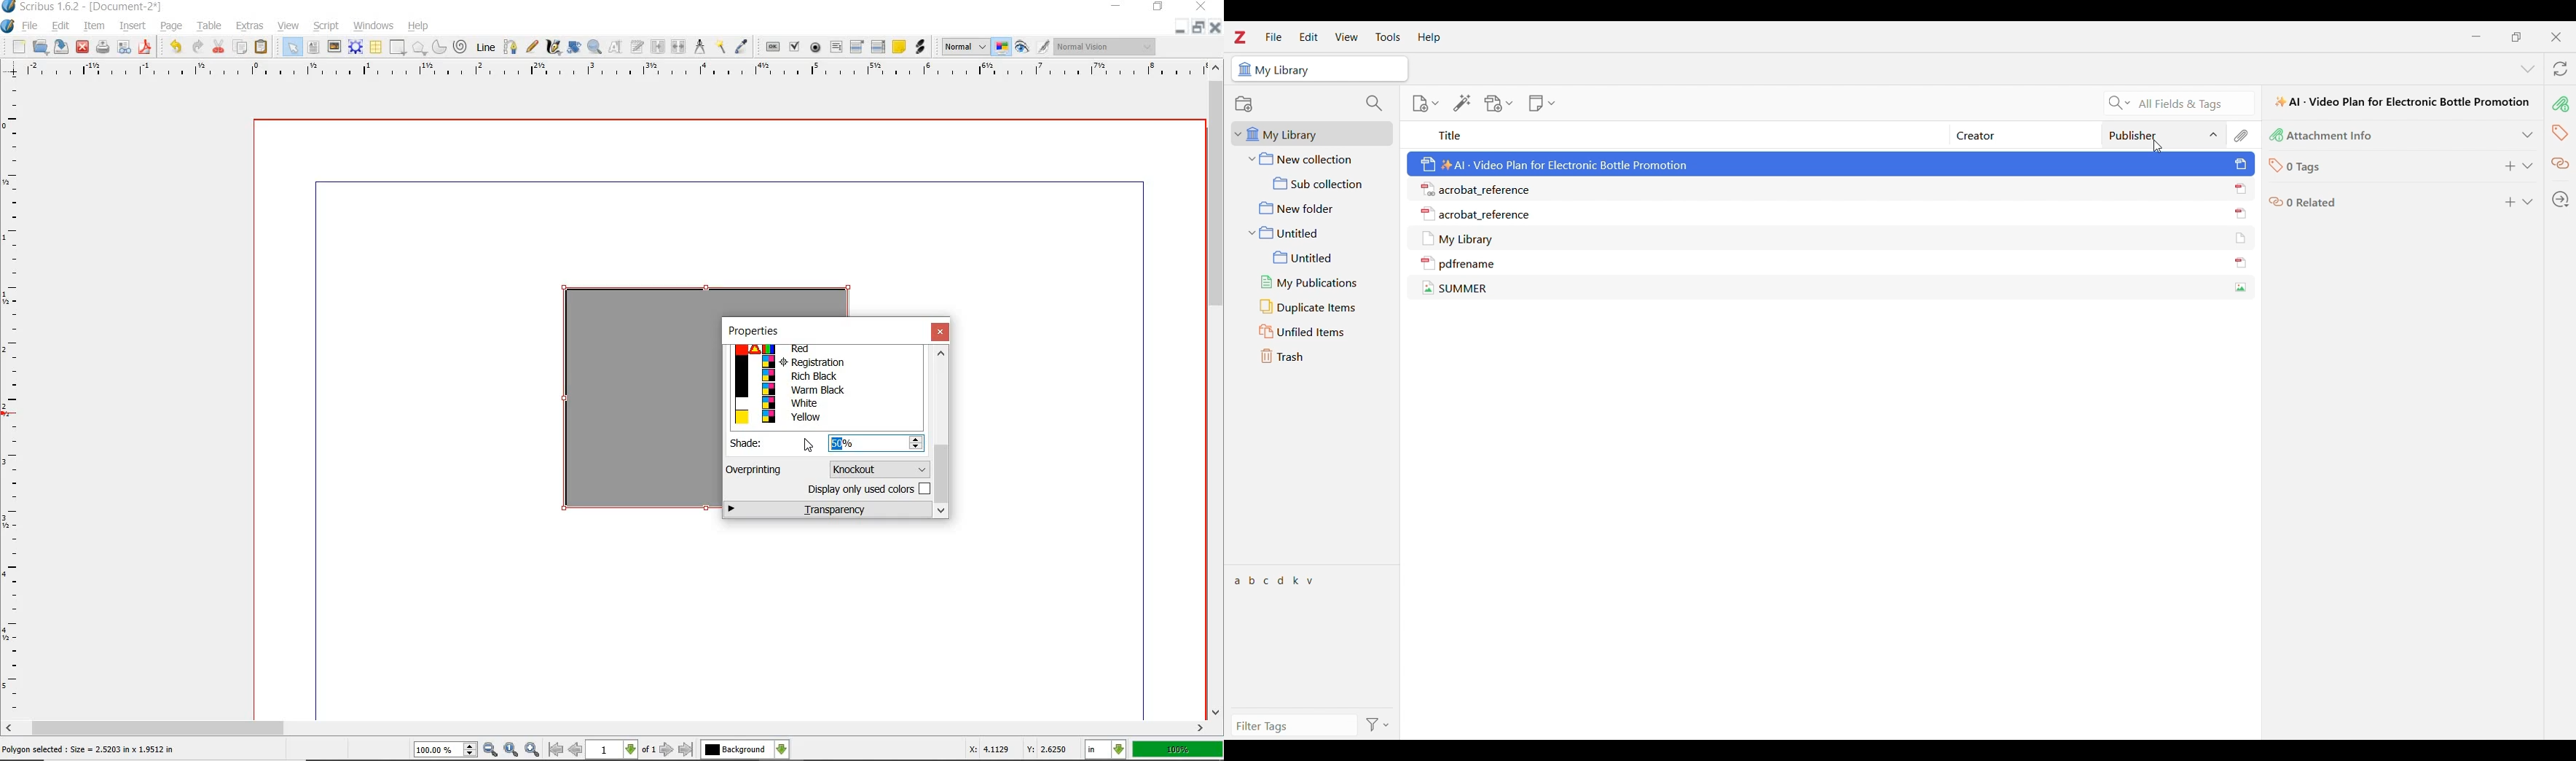 This screenshot has height=784, width=2576. I want to click on Al - Video Plan for Electronic Bottle Promotion, so click(1553, 163).